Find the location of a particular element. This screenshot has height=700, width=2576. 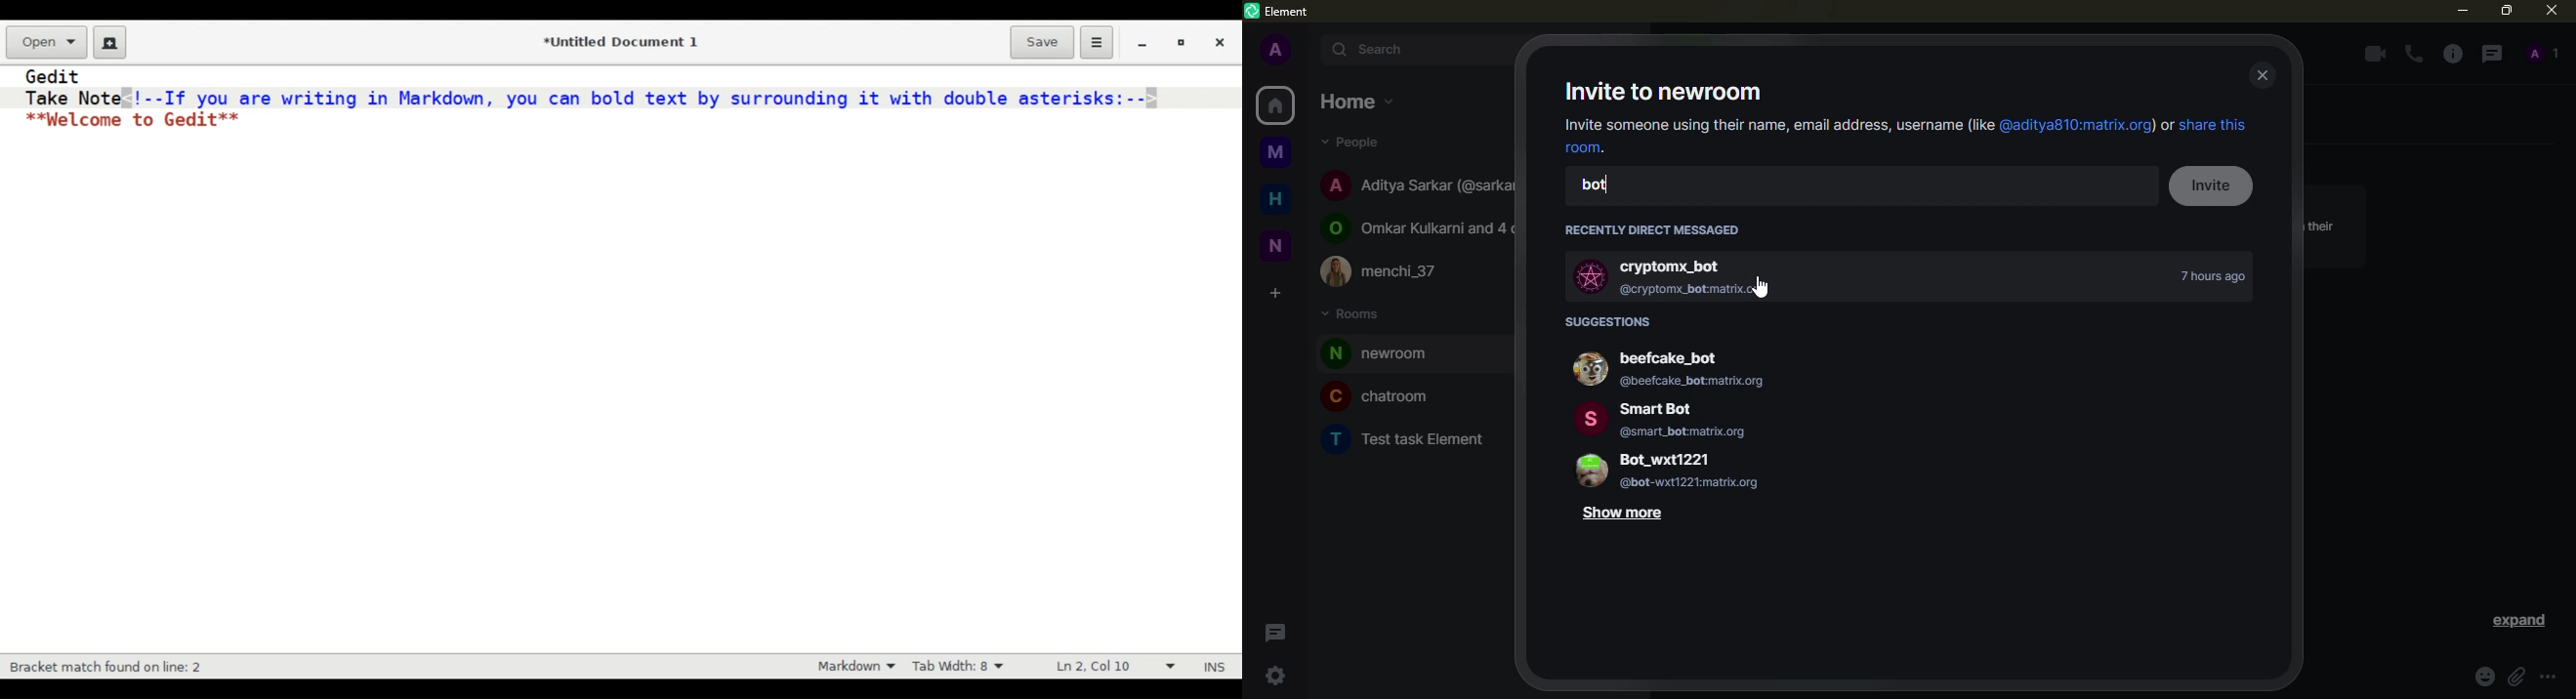

close is located at coordinates (2552, 13).